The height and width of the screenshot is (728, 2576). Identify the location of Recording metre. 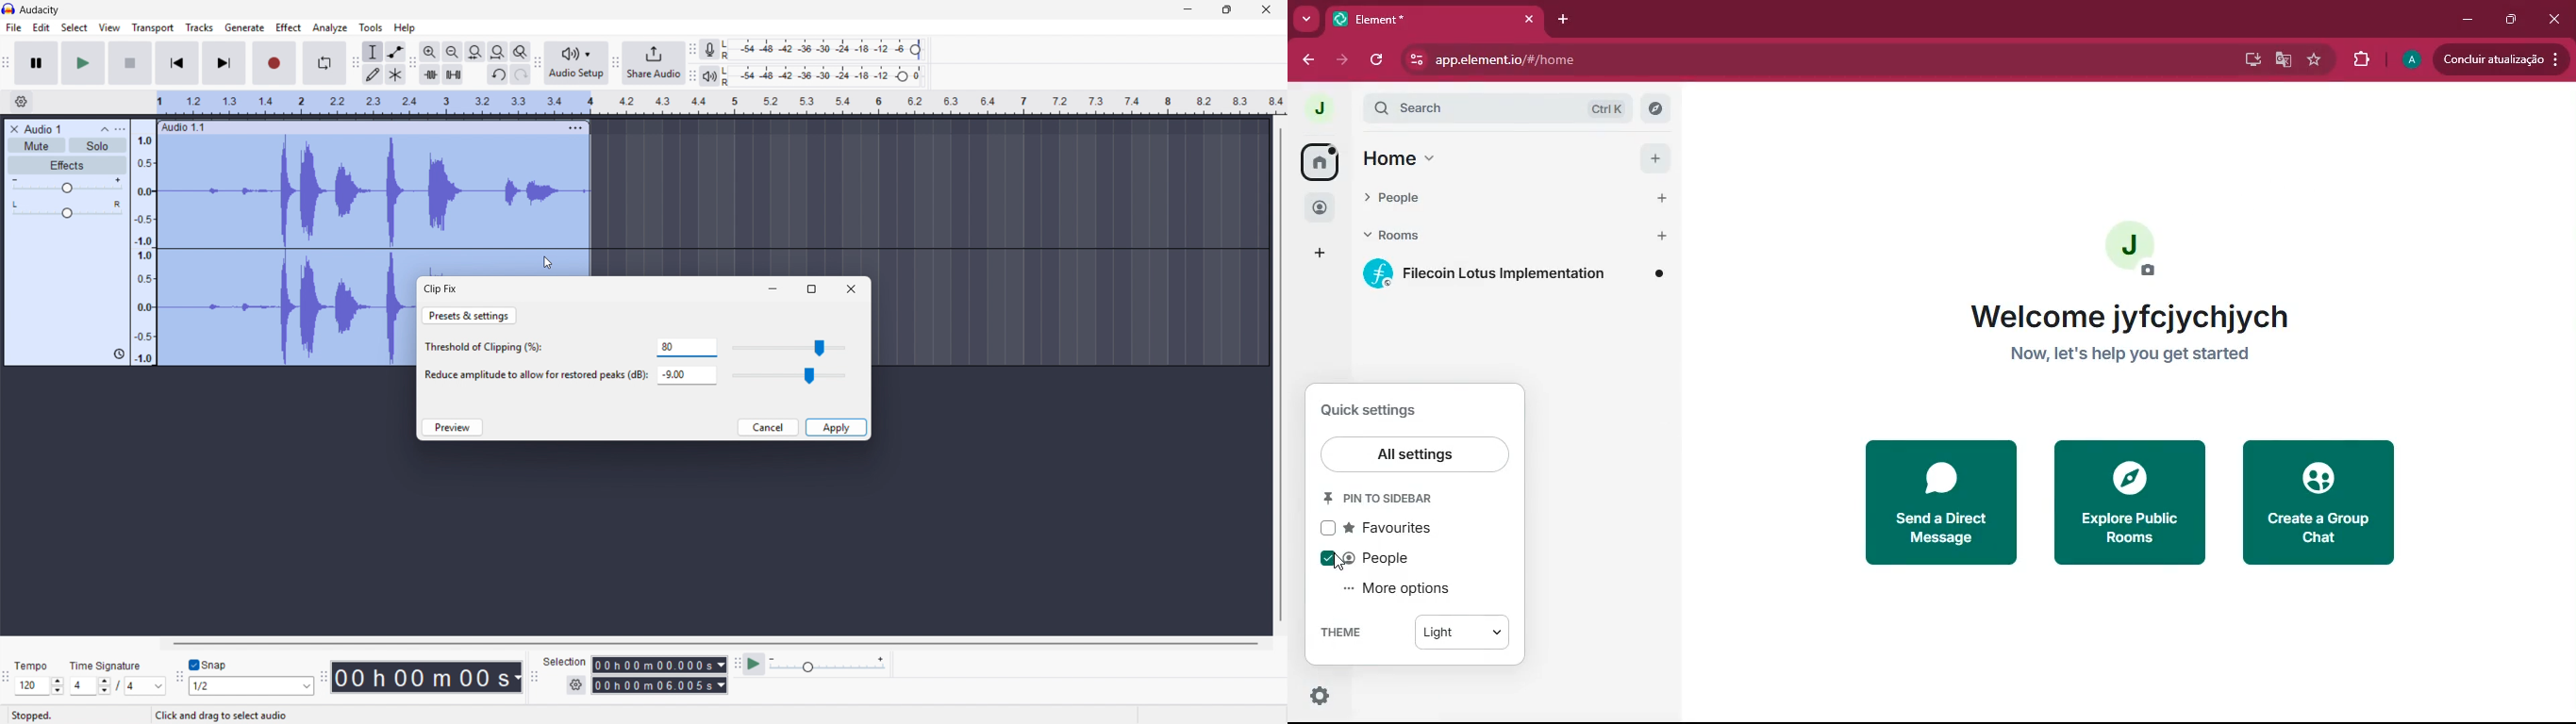
(710, 50).